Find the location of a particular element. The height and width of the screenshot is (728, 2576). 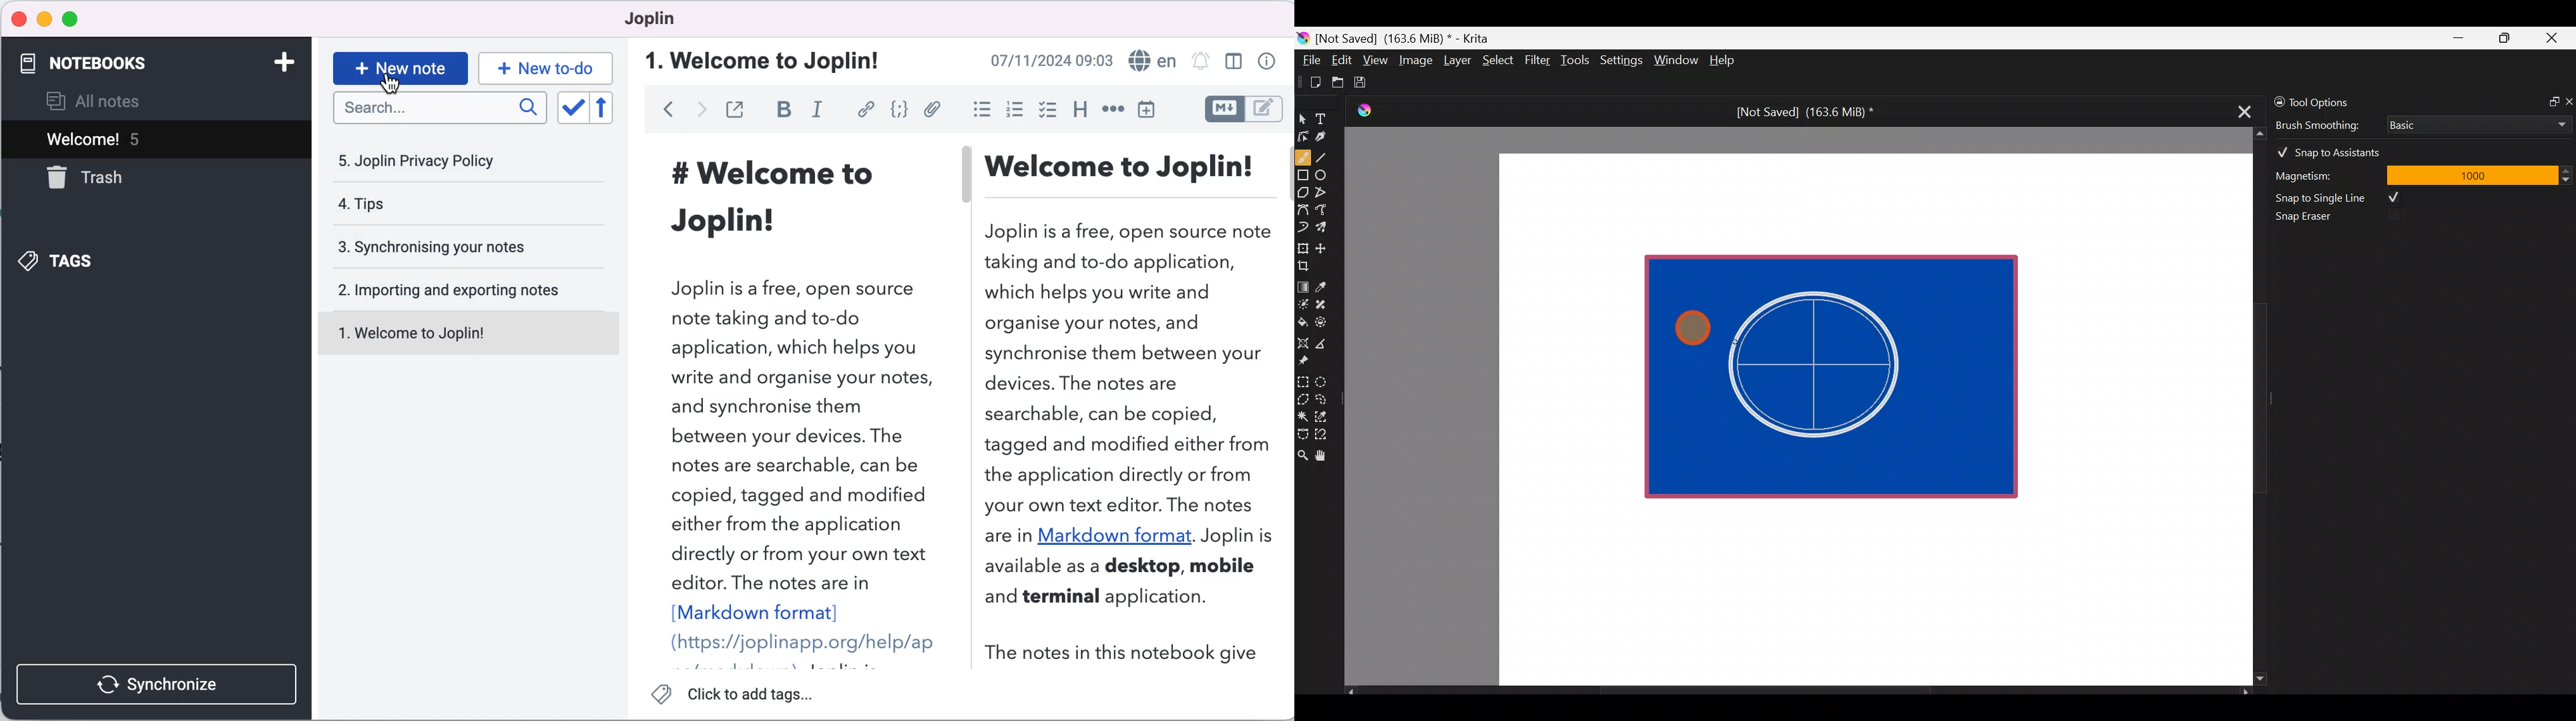

Zoom tool is located at coordinates (1302, 454).